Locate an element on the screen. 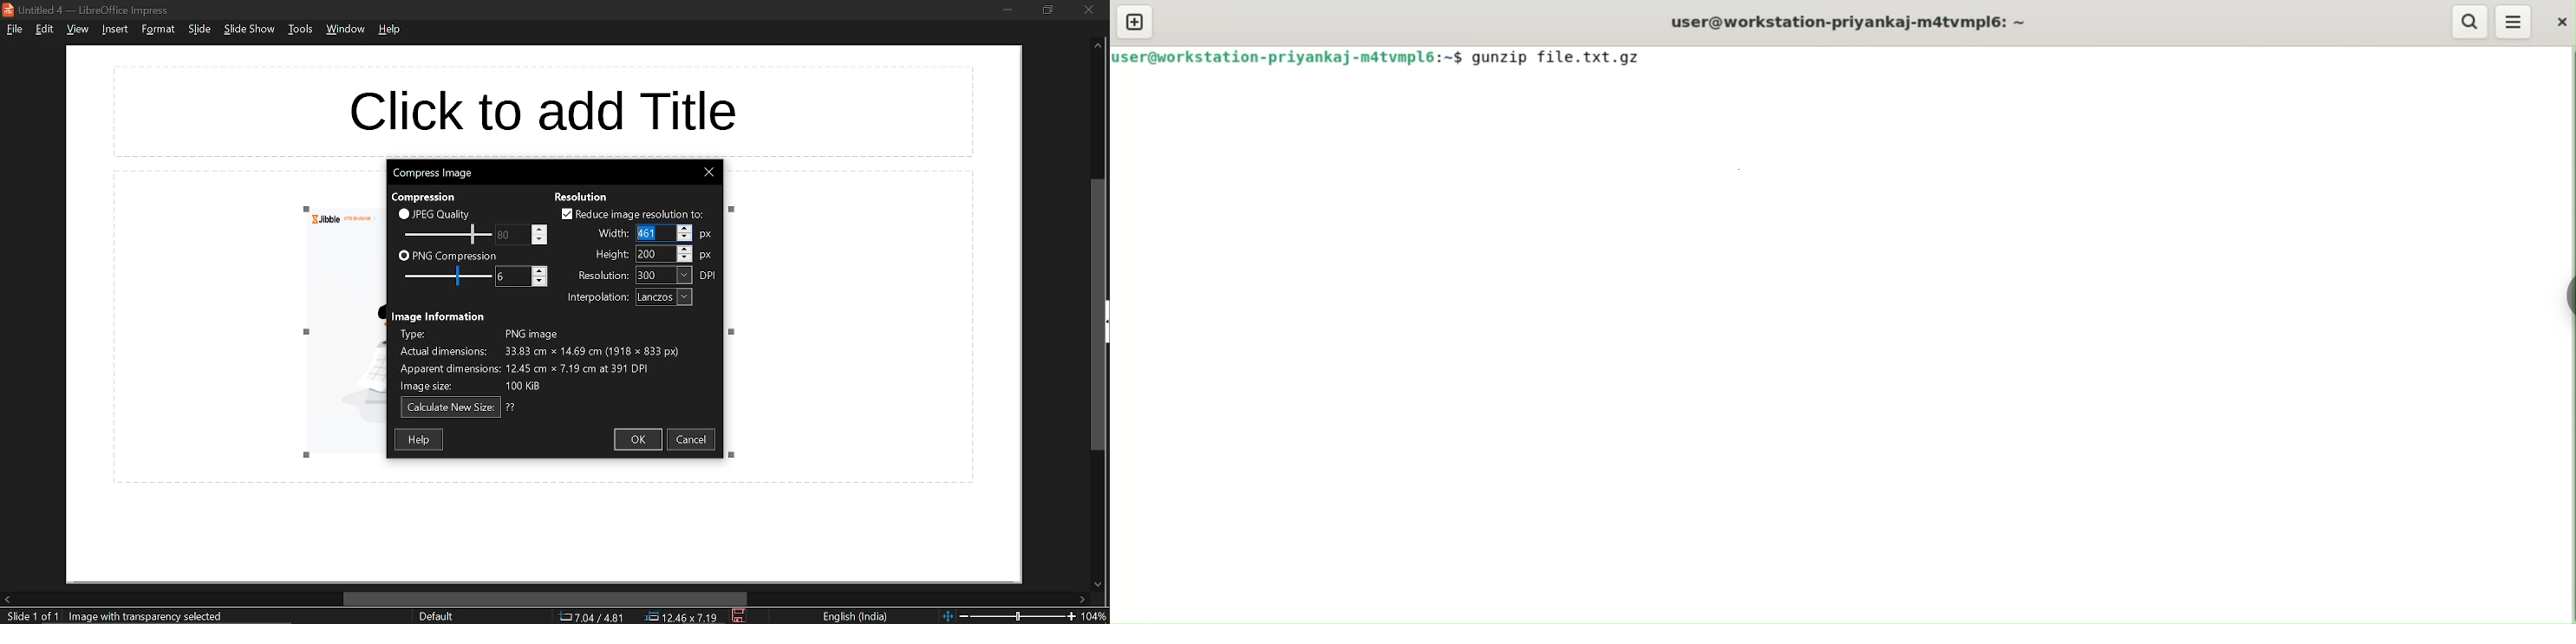 The image size is (2576, 644). current slide is located at coordinates (29, 617).